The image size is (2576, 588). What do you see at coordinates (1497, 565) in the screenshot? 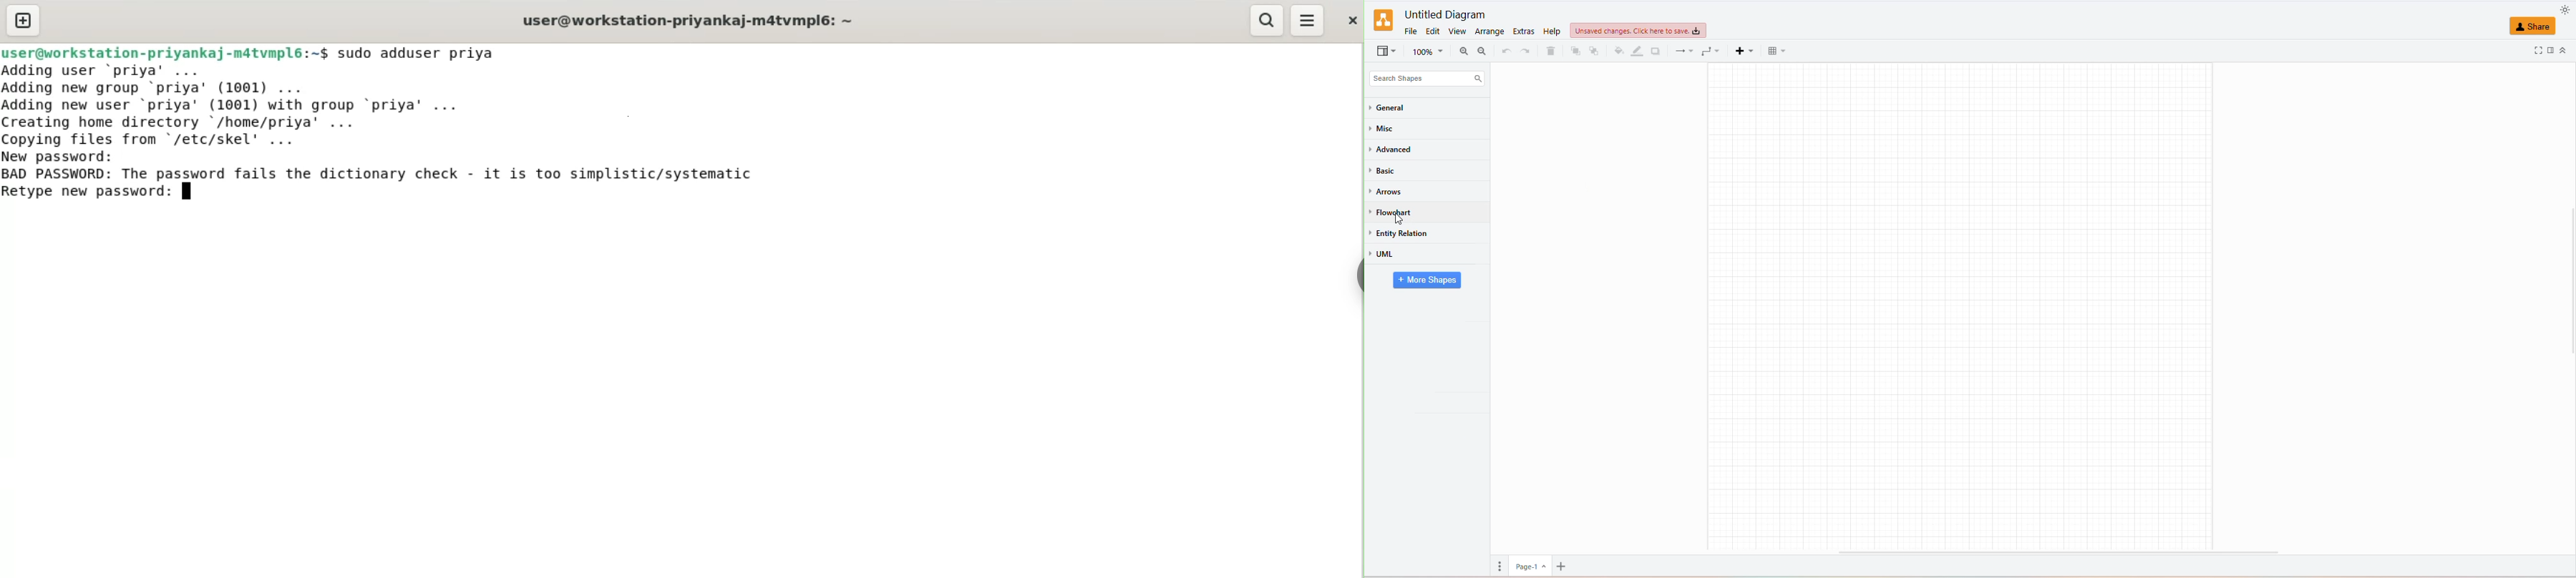
I see `PAGES` at bounding box center [1497, 565].